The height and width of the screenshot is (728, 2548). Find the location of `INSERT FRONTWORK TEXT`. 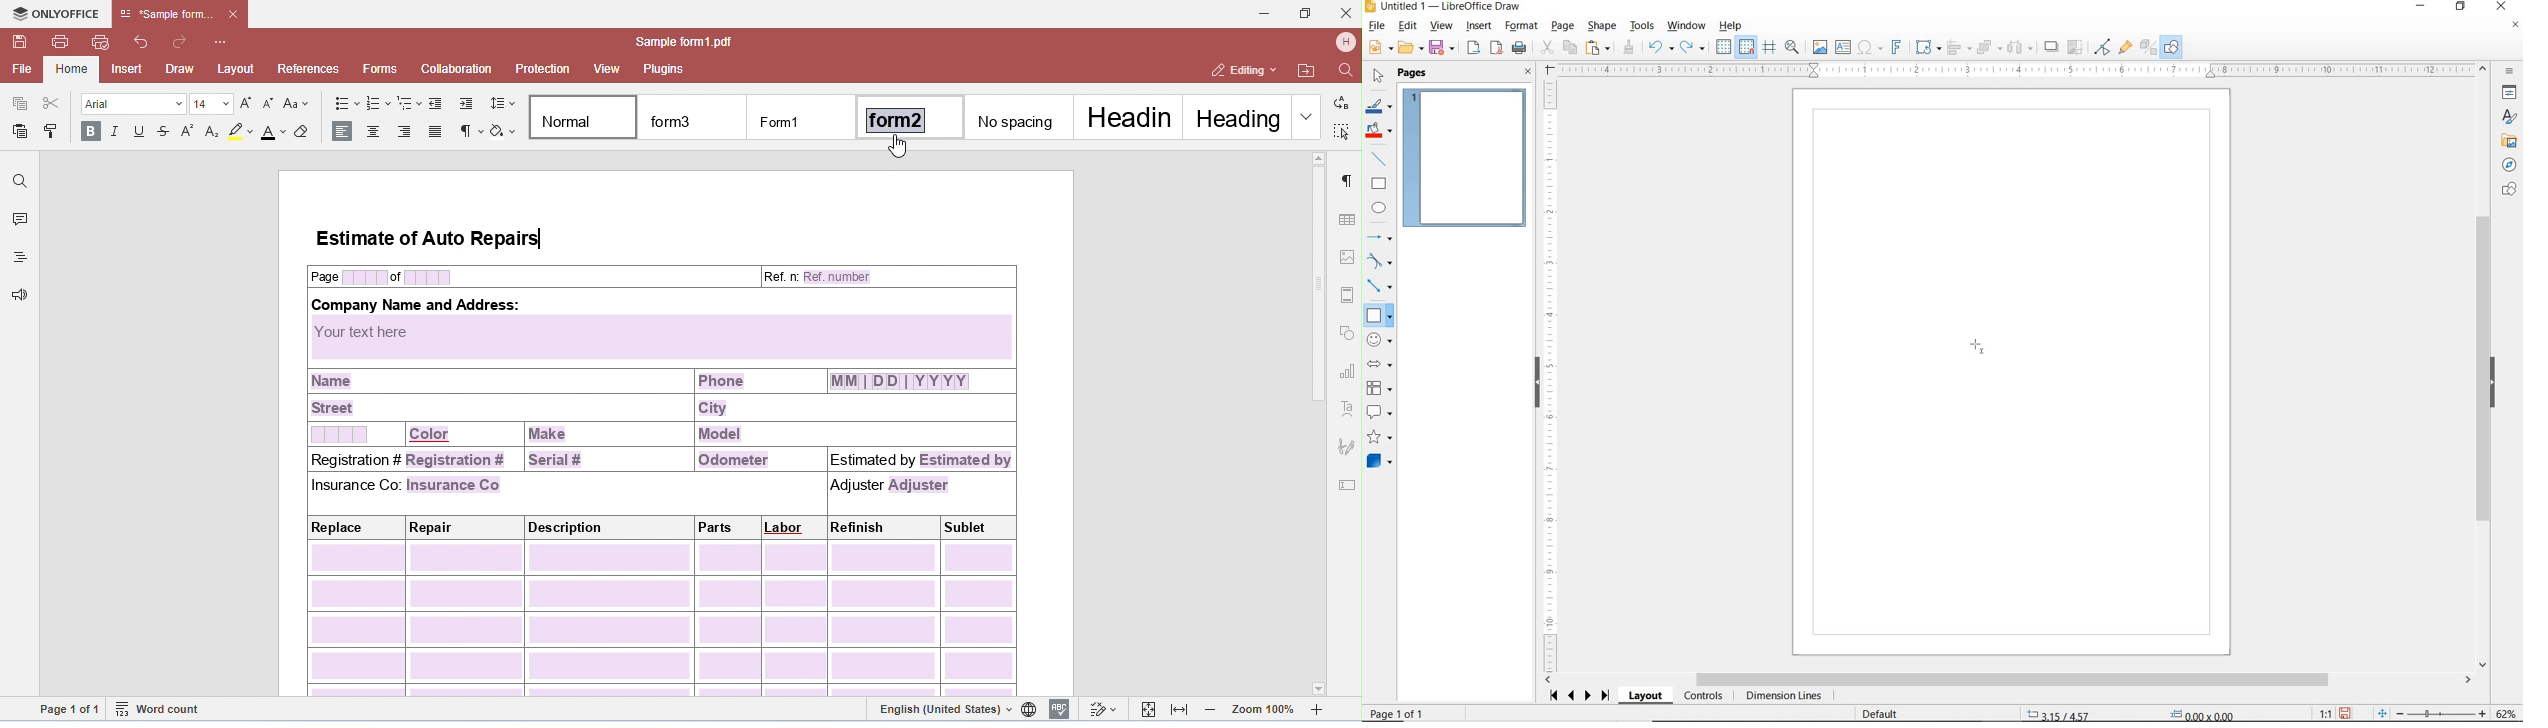

INSERT FRONTWORK TEXT is located at coordinates (1896, 47).